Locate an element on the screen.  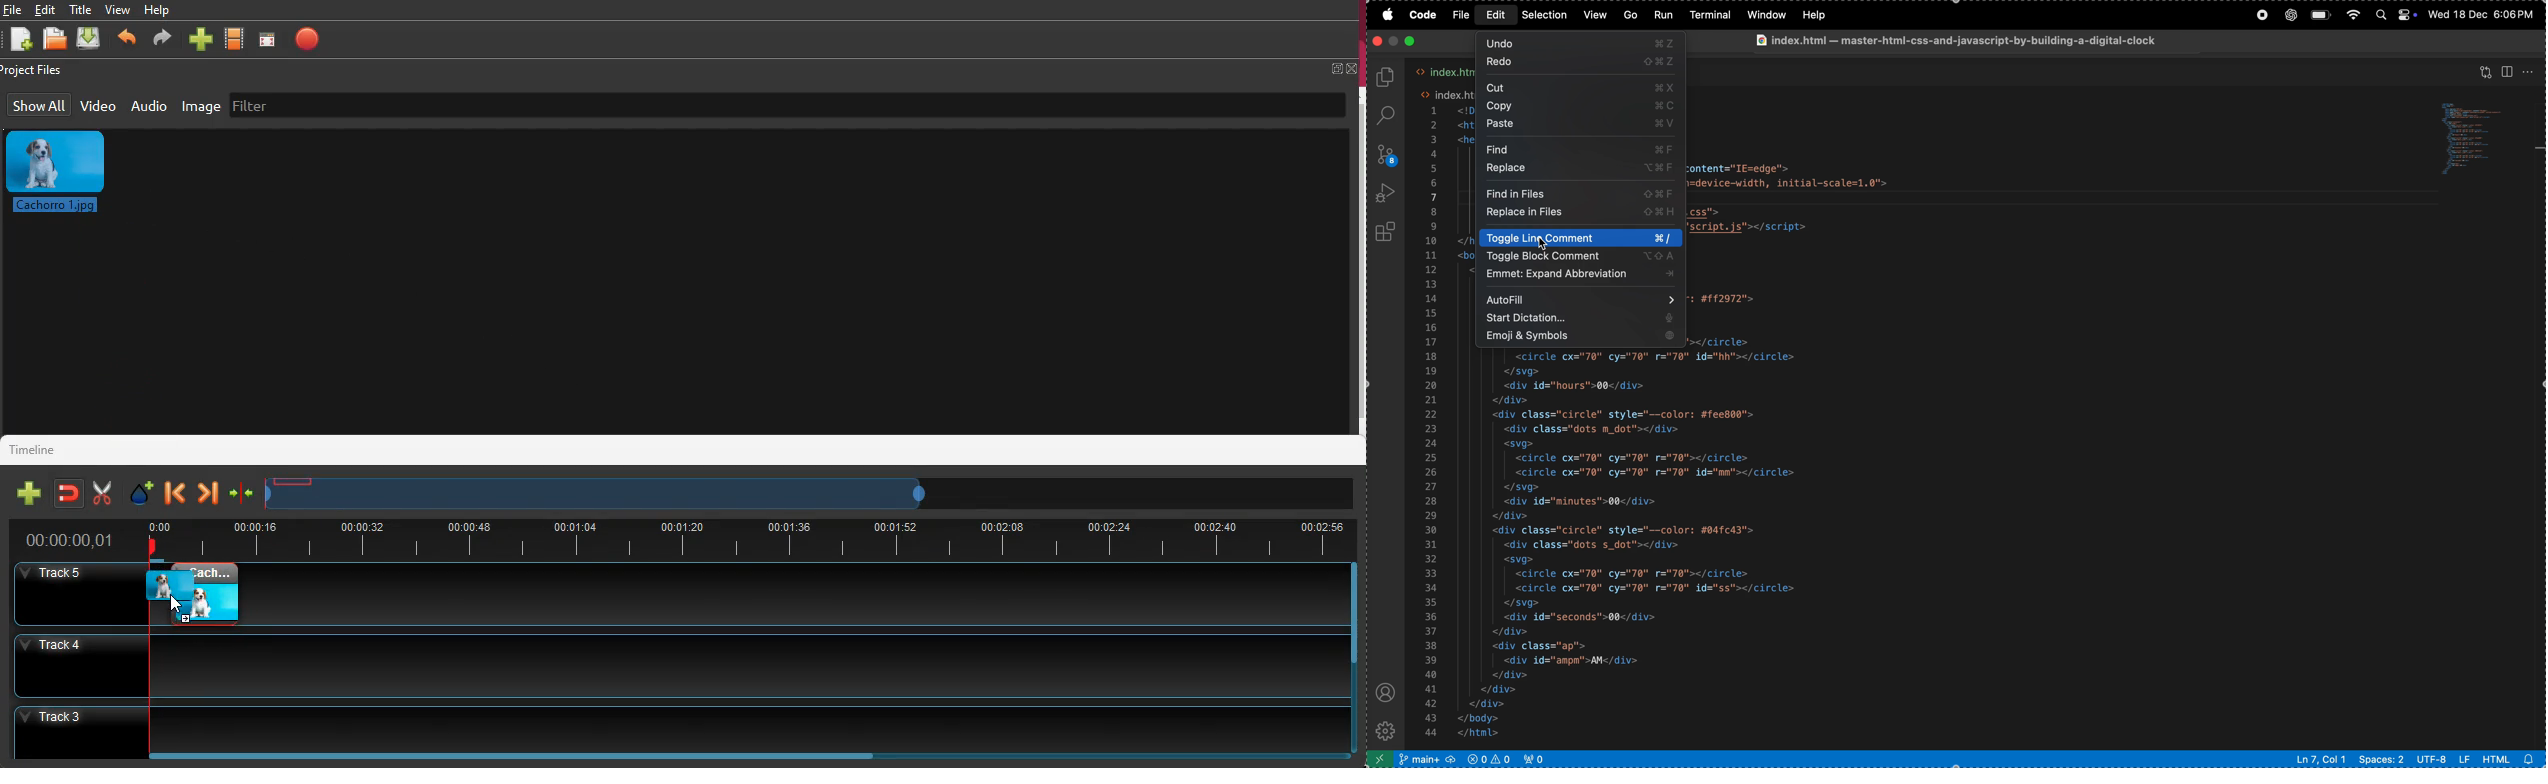
cursor is located at coordinates (1544, 243).